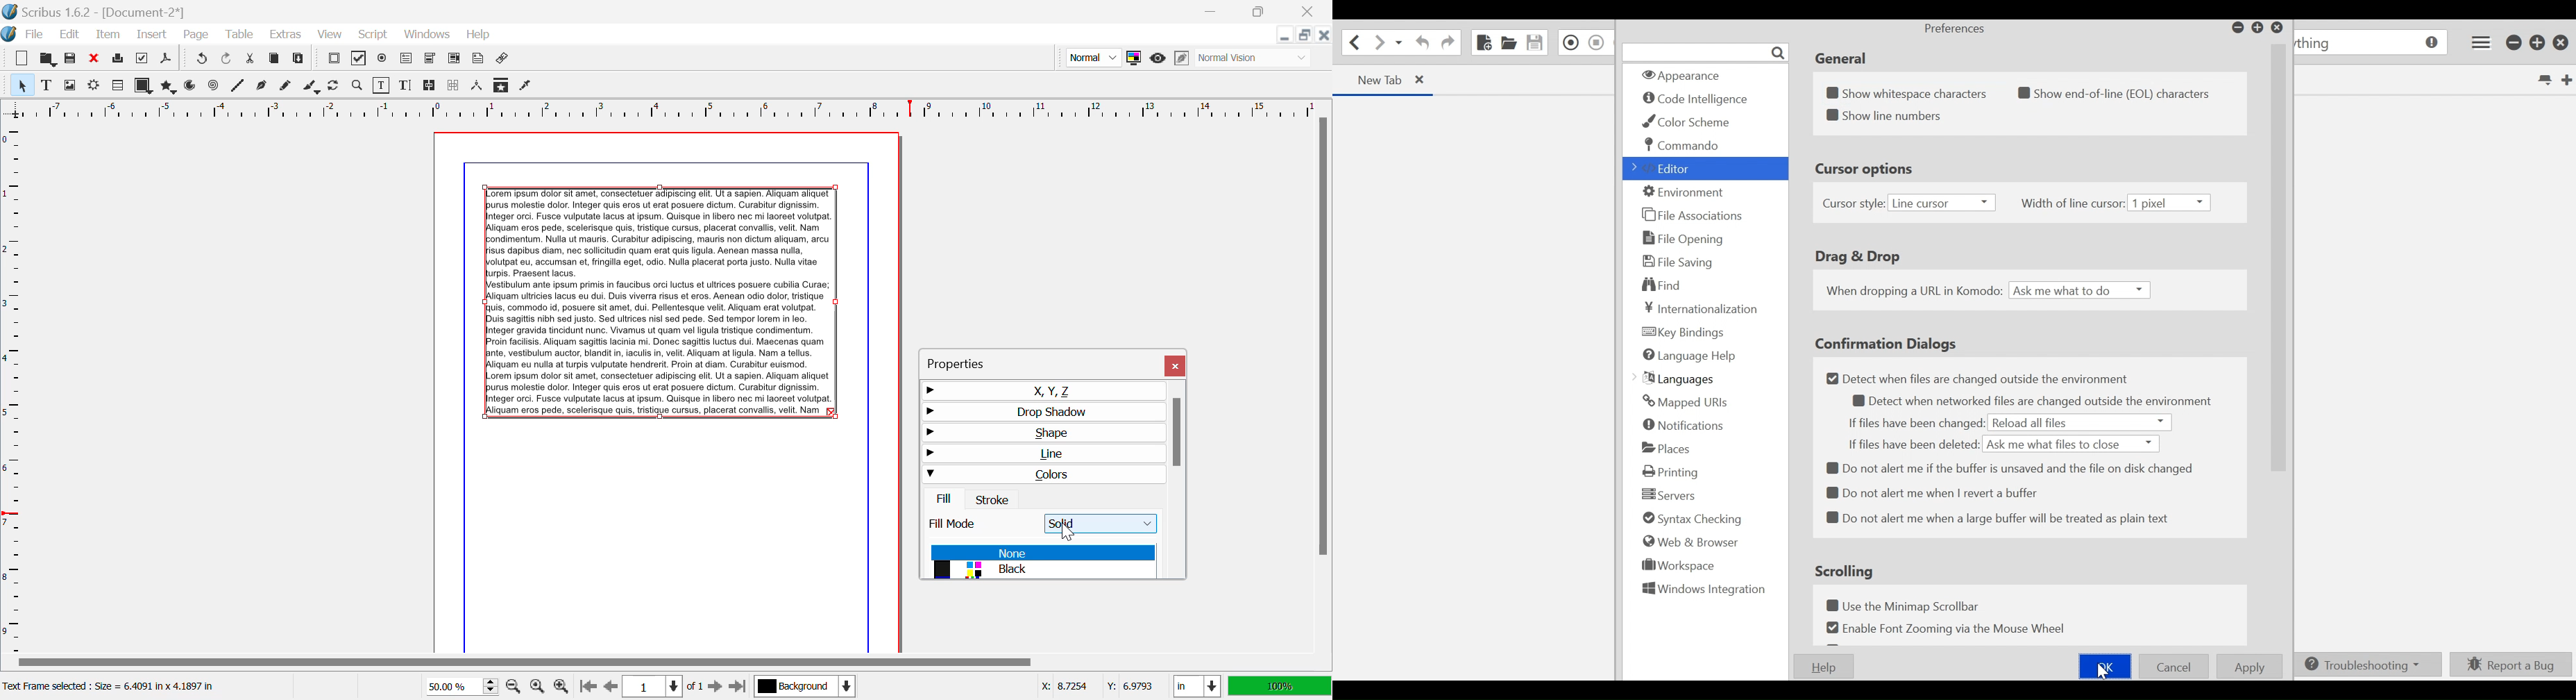 The height and width of the screenshot is (700, 2576). I want to click on  Do not alert me when a large buffer will be treated as plain text, so click(1996, 519).